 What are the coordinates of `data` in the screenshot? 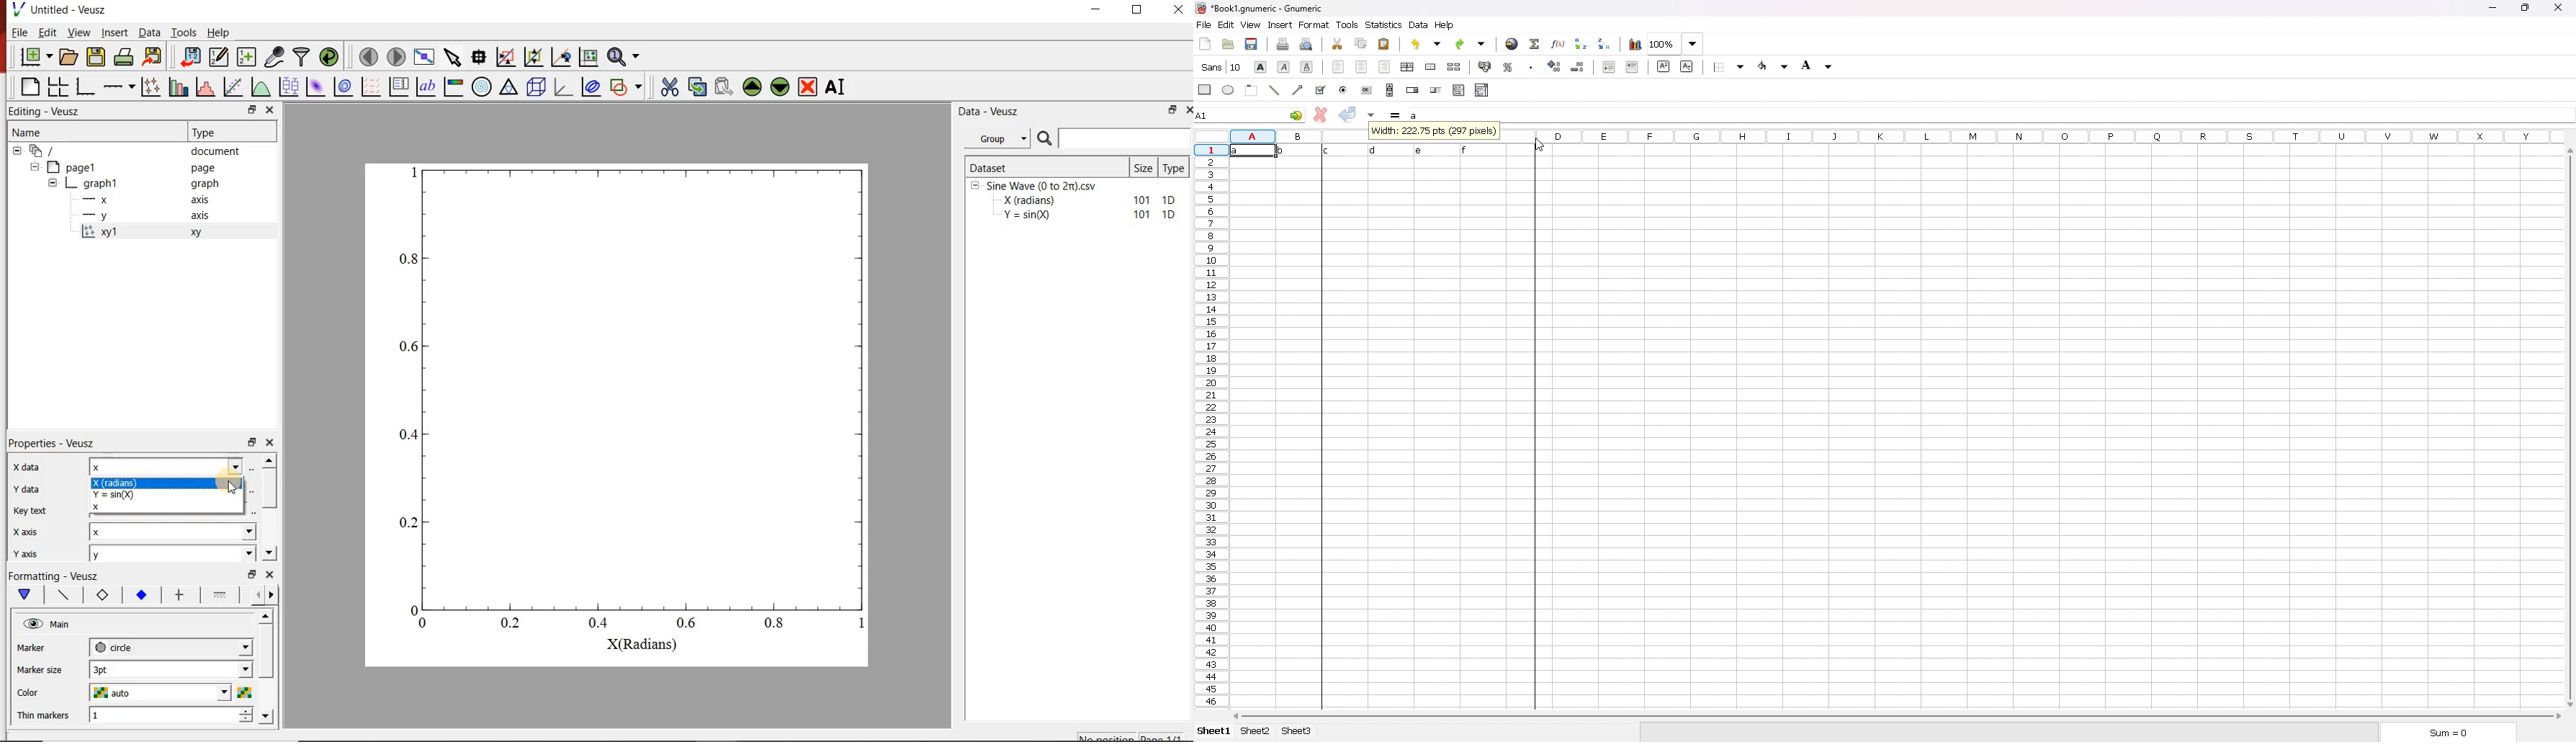 It's located at (1378, 151).